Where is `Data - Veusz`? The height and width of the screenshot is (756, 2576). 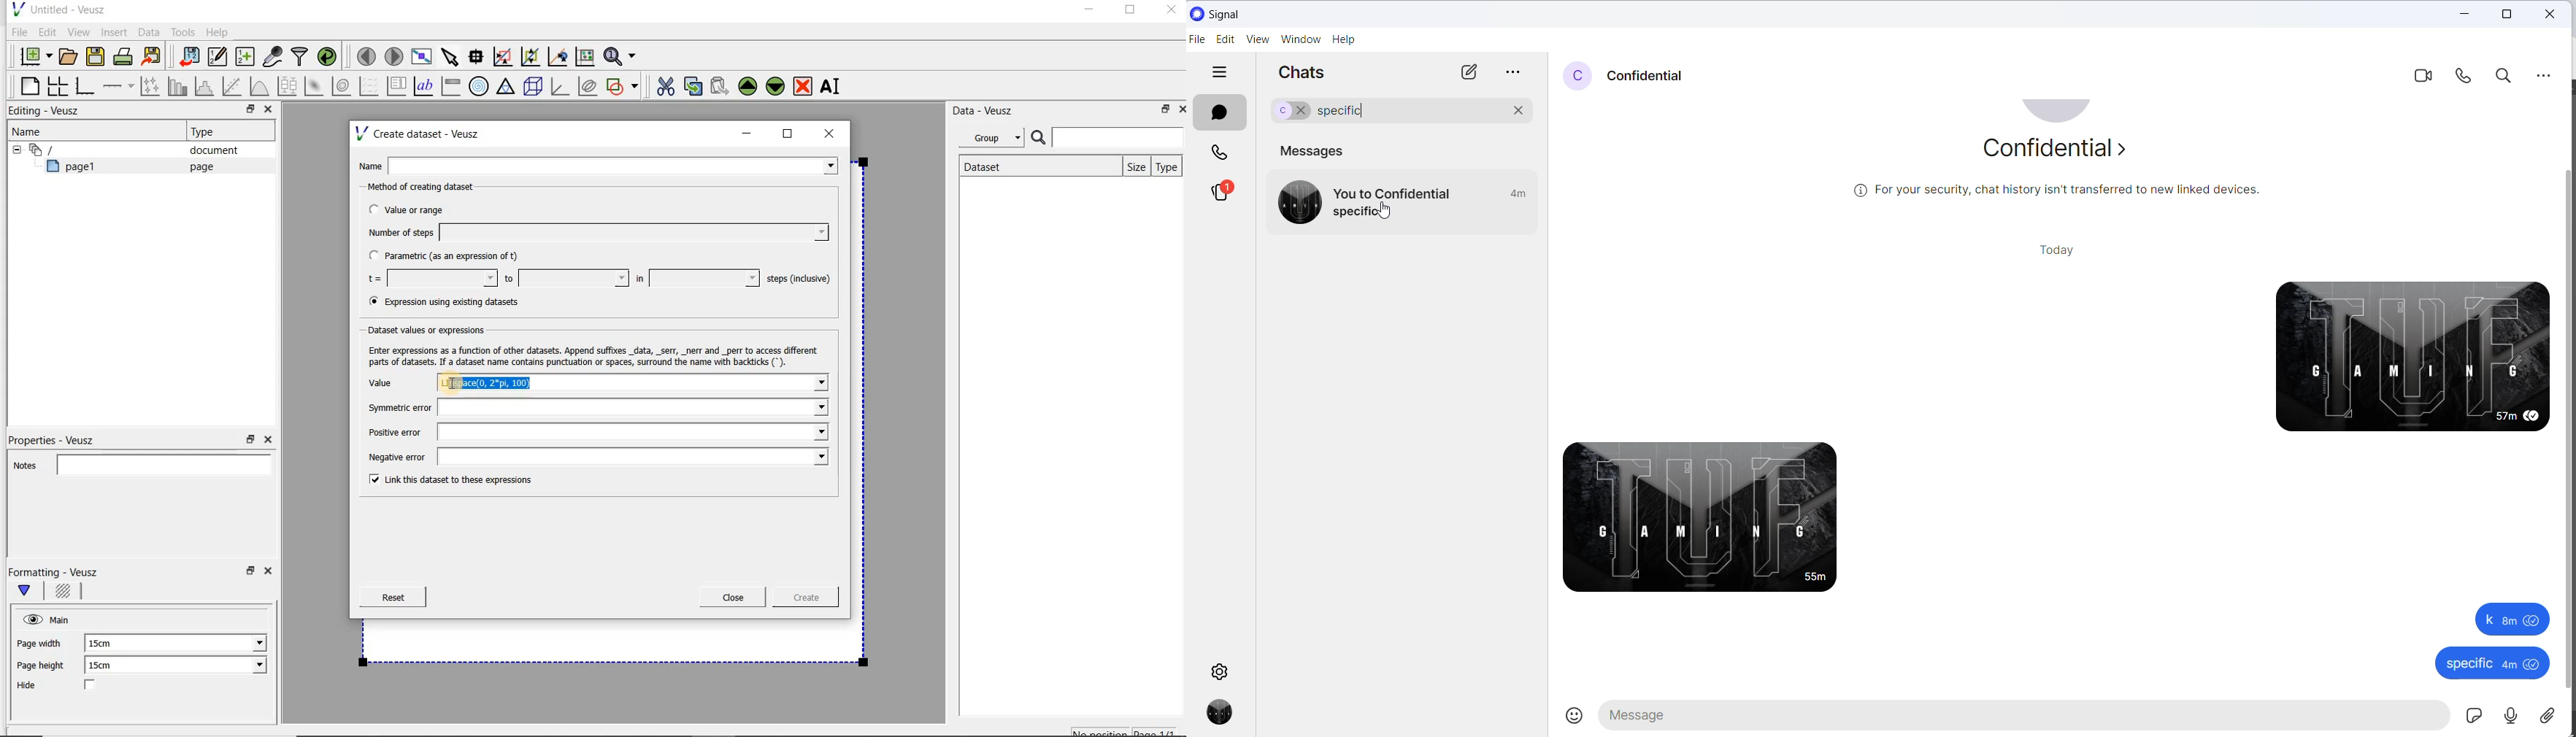 Data - Veusz is located at coordinates (988, 110).